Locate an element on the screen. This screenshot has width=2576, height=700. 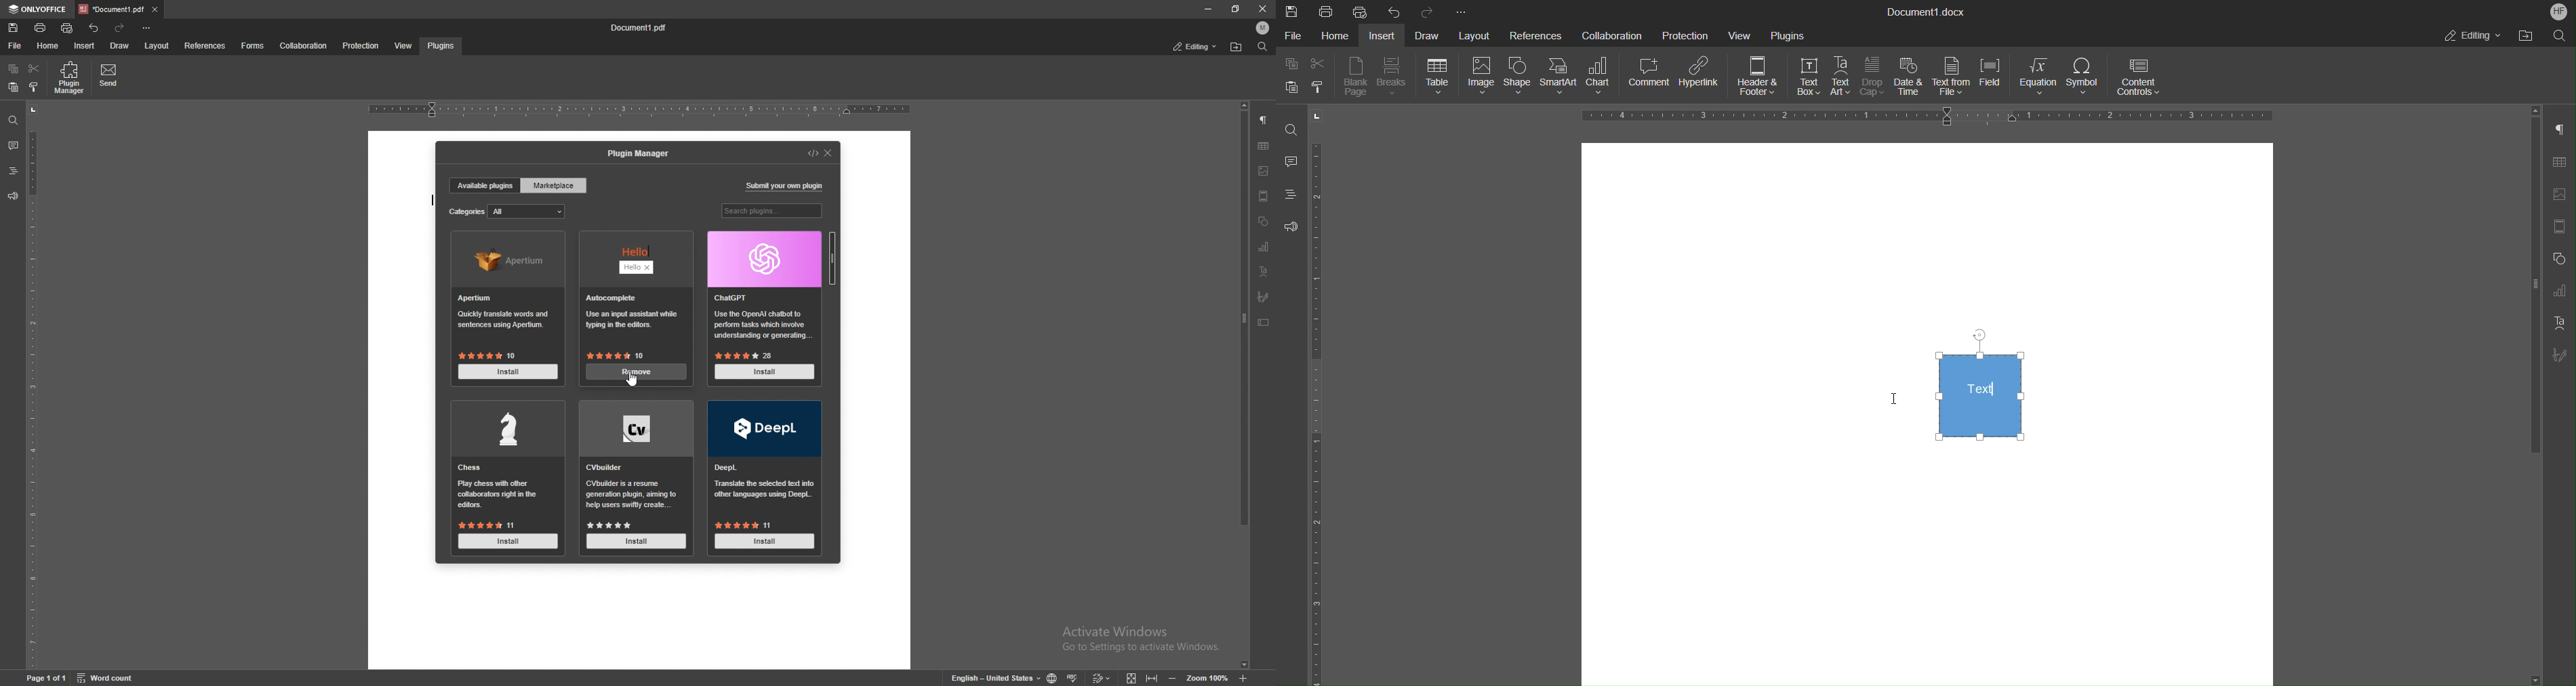
Shape is located at coordinates (1517, 79).